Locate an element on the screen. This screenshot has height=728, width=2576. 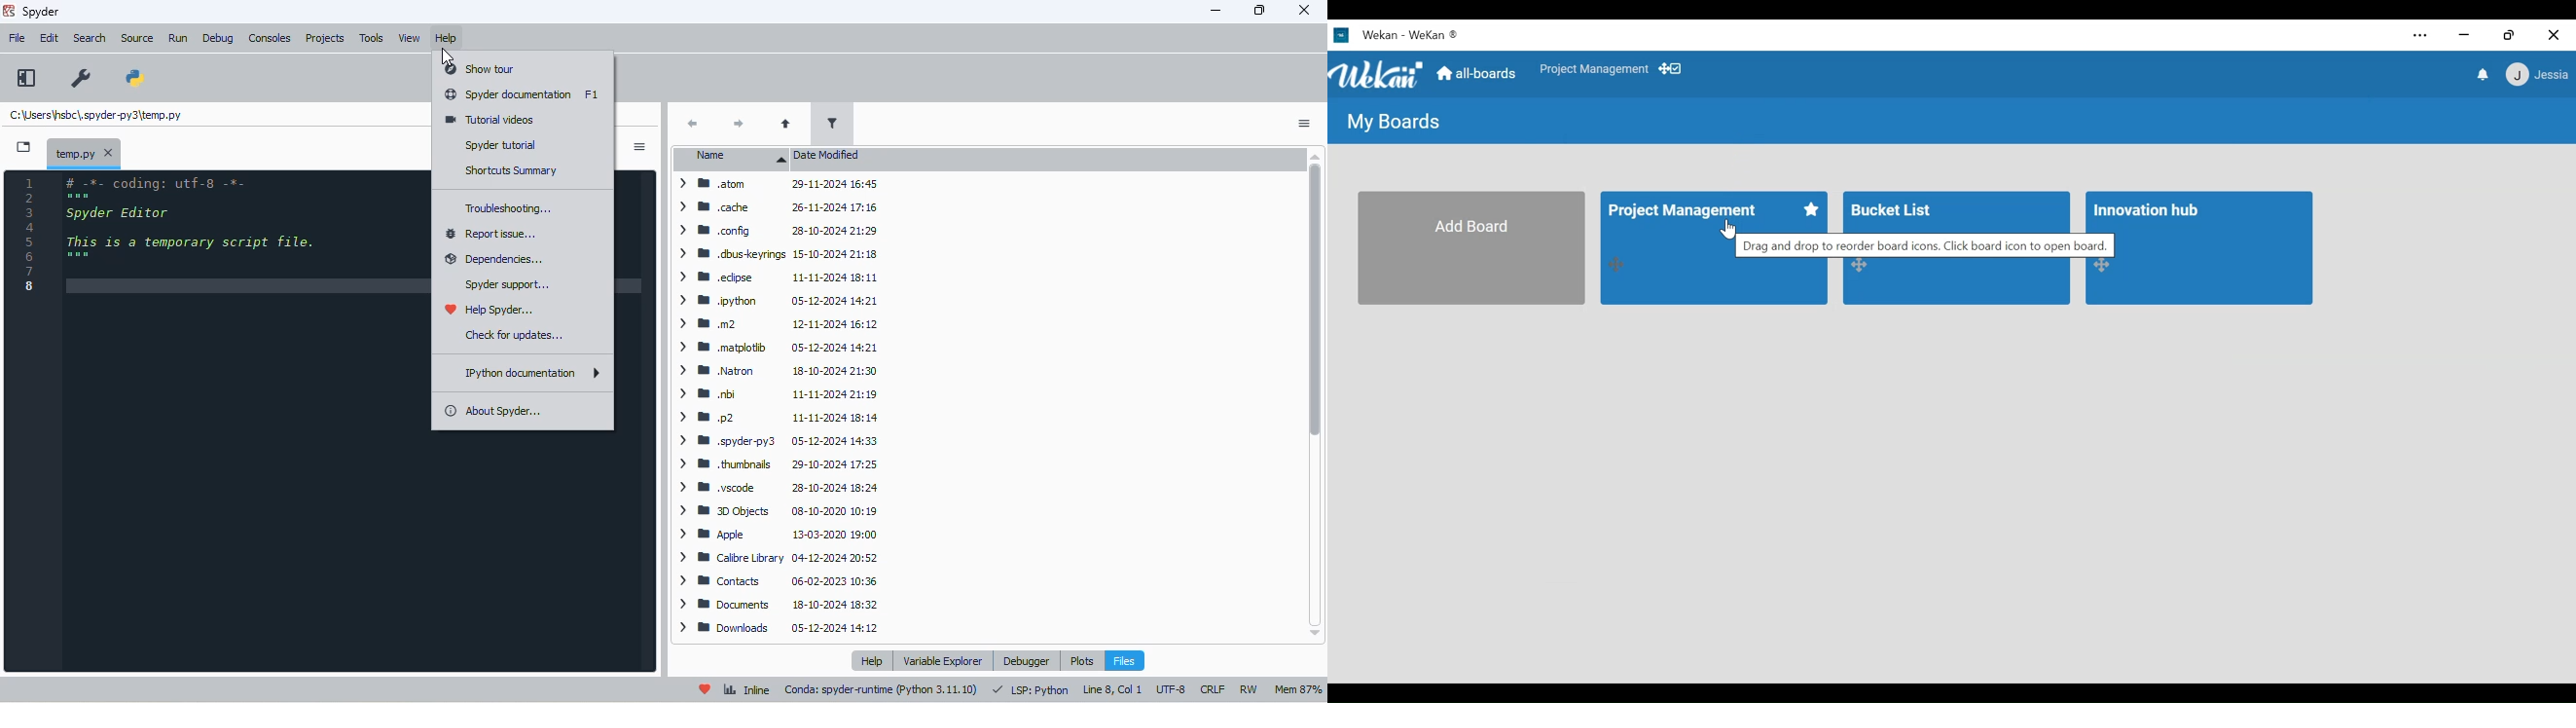
> W atom 29-11-2024 16:45 is located at coordinates (777, 187).